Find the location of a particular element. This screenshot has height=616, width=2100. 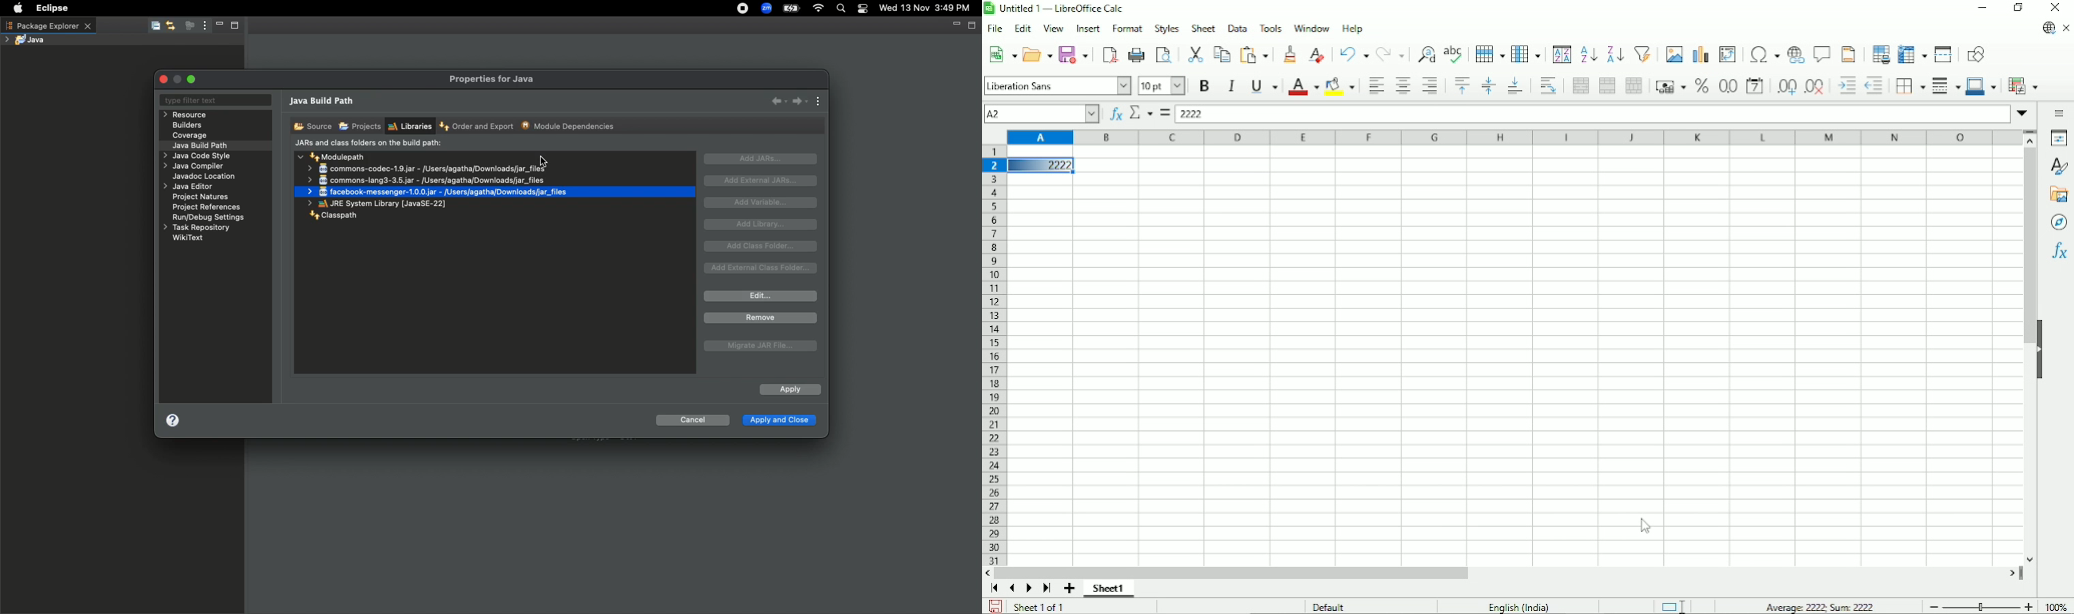

Border color is located at coordinates (1982, 87).